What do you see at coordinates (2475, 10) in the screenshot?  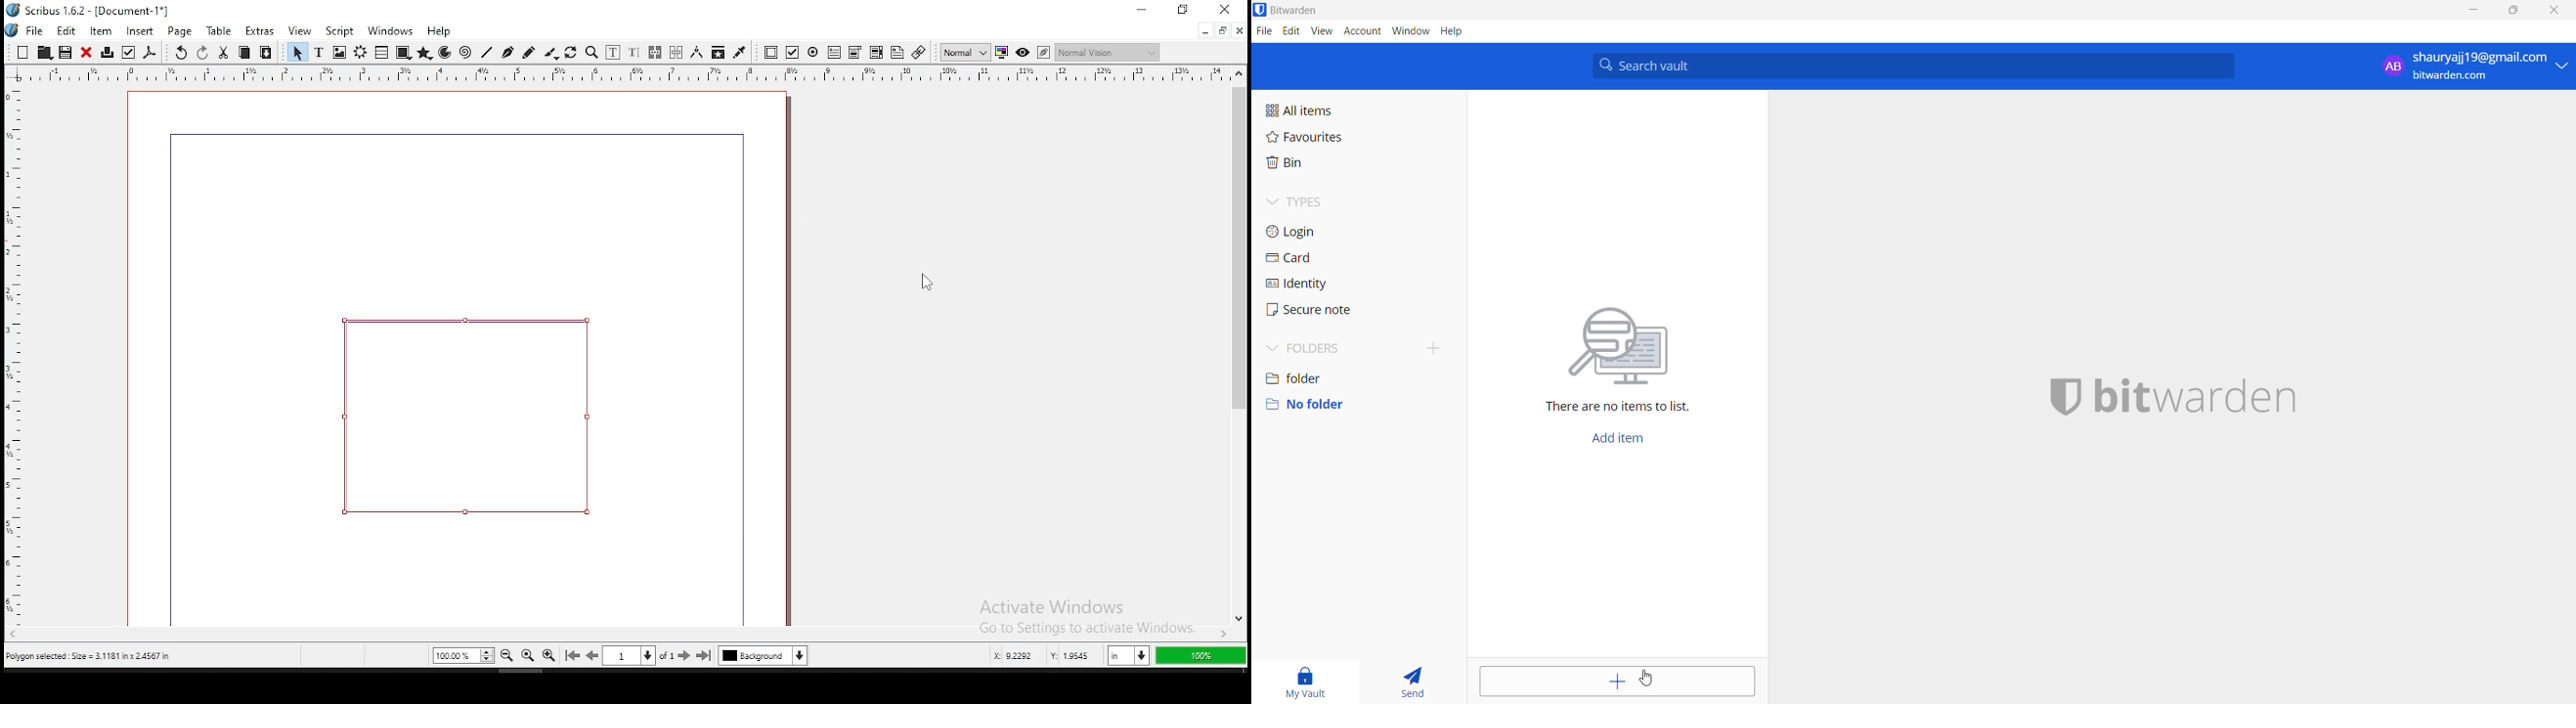 I see `minimize` at bounding box center [2475, 10].